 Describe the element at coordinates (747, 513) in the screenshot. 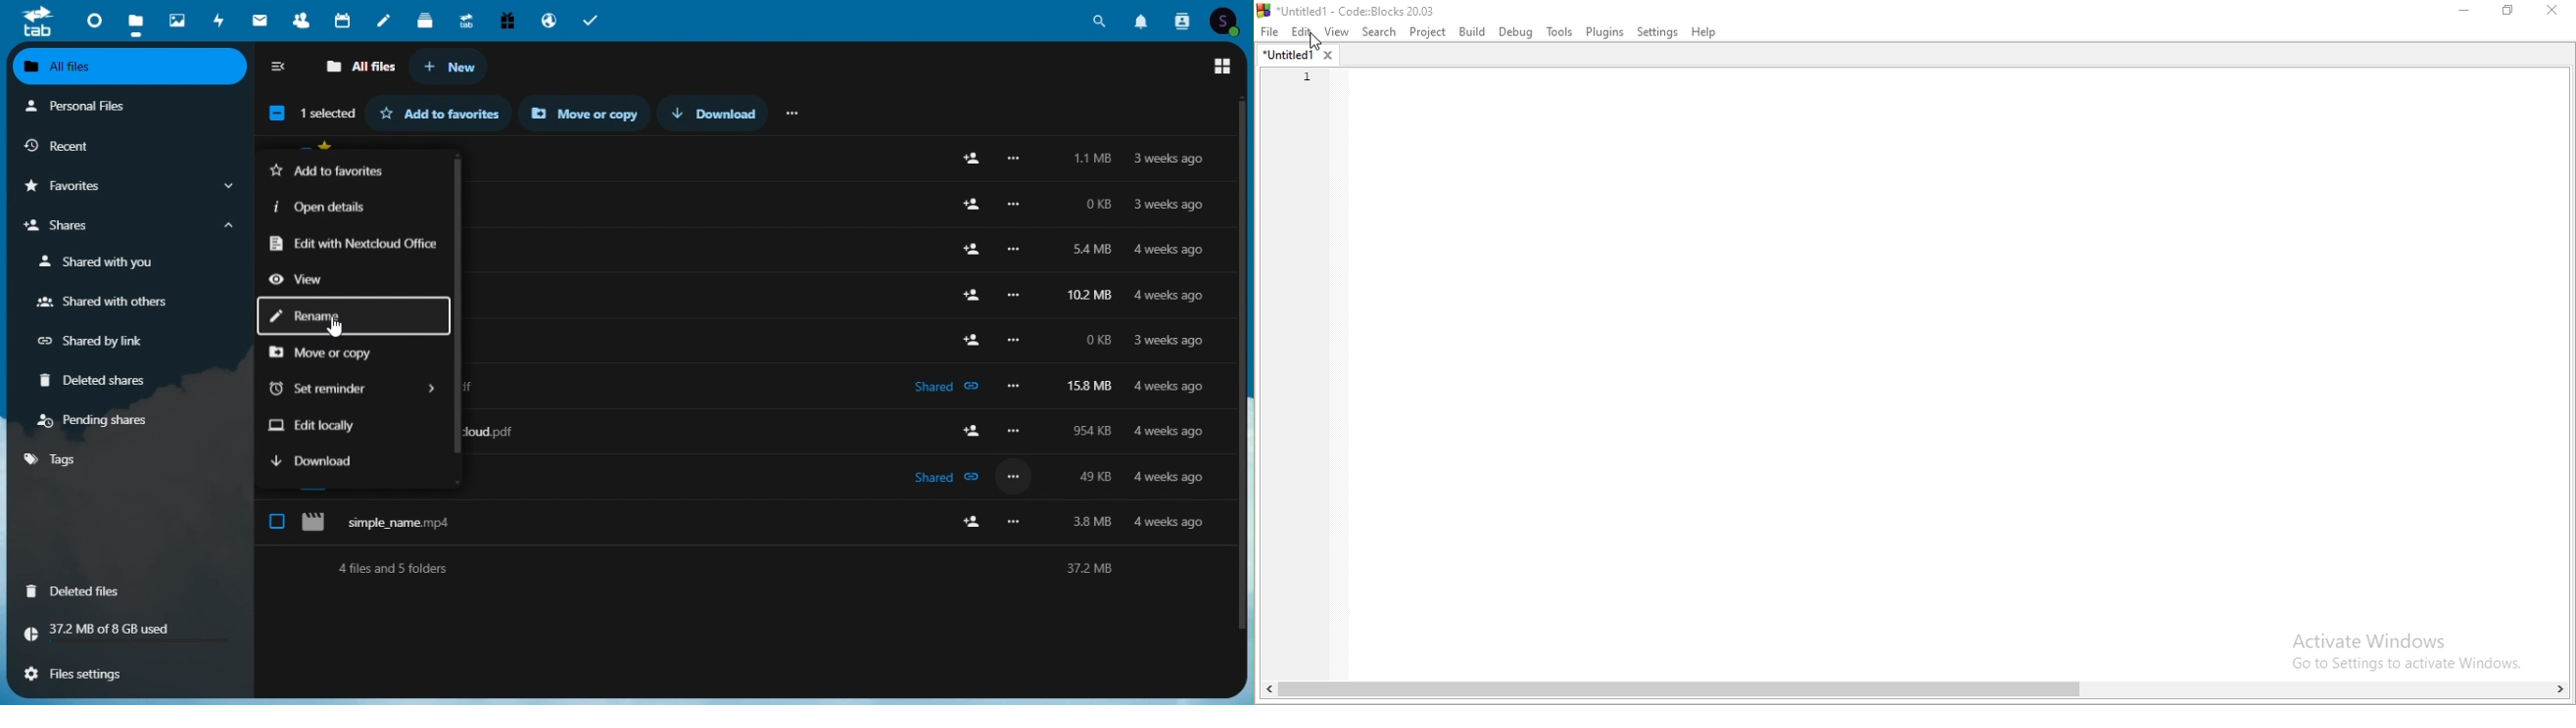

I see `simple_name.mp4 3.8 MB 4 weeks ago` at that location.